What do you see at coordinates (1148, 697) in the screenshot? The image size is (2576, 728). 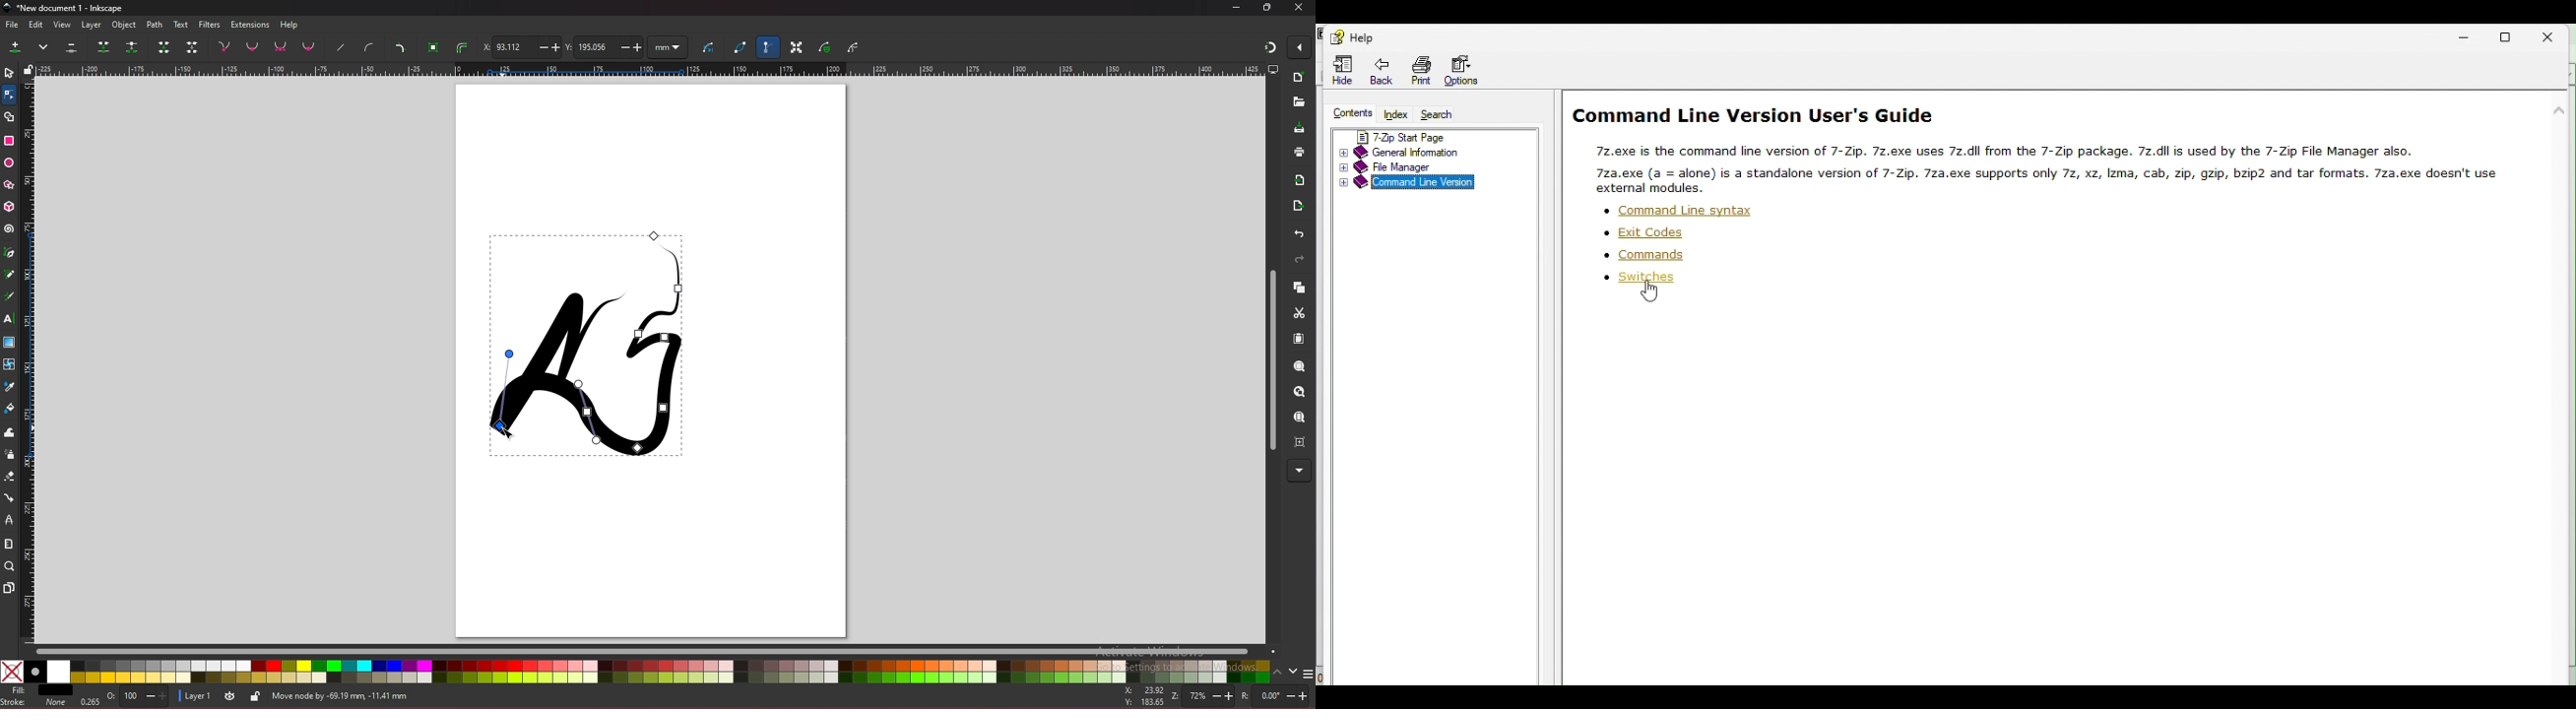 I see `x and y coordinates` at bounding box center [1148, 697].